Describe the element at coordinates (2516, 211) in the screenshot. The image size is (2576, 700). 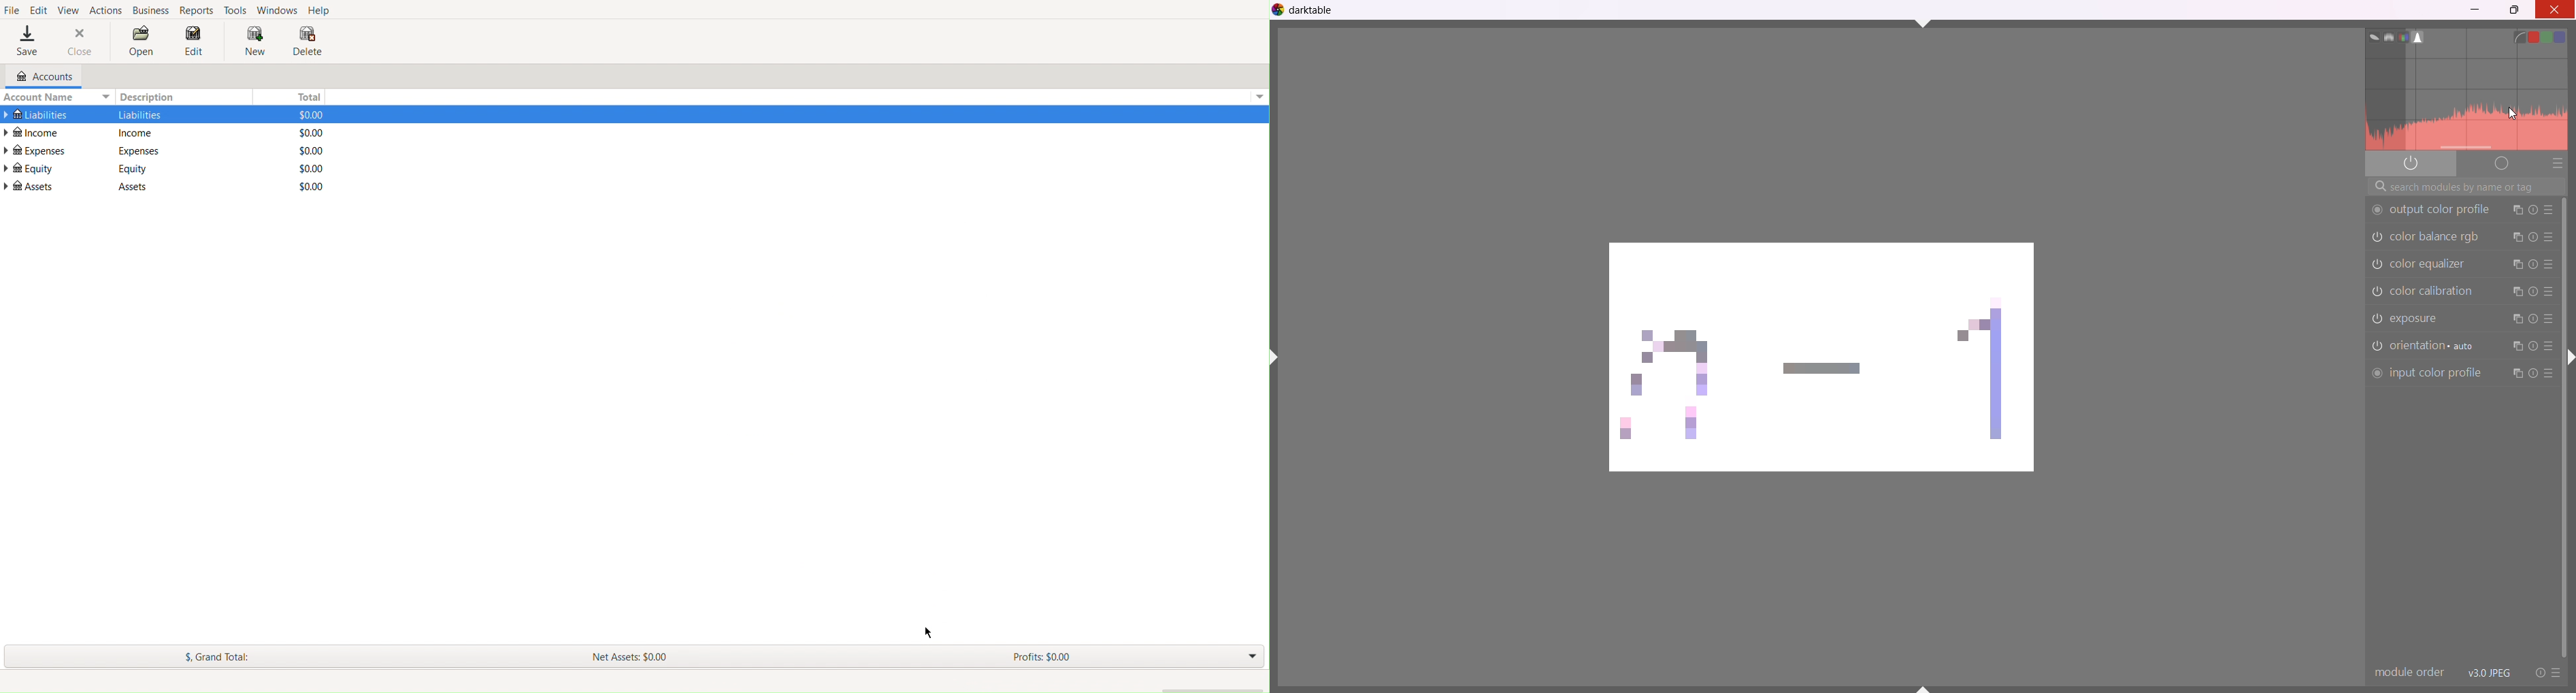
I see `instance` at that location.